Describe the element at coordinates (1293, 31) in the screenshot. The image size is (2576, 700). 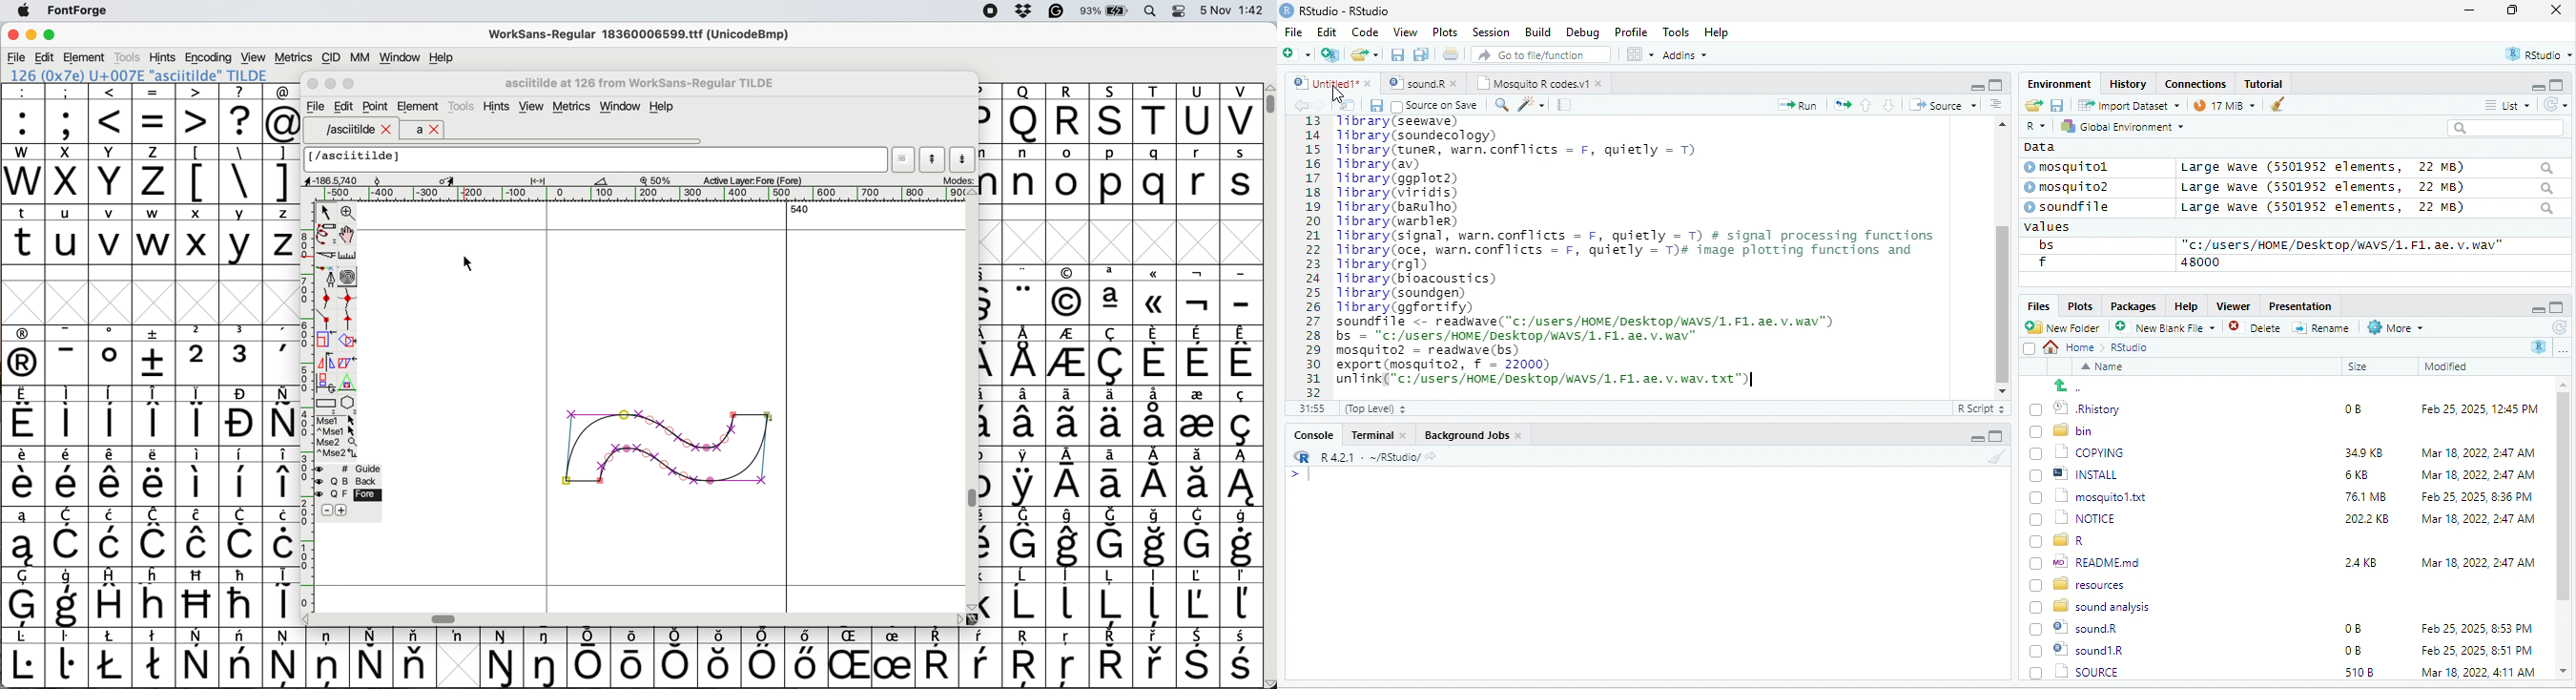
I see `File` at that location.